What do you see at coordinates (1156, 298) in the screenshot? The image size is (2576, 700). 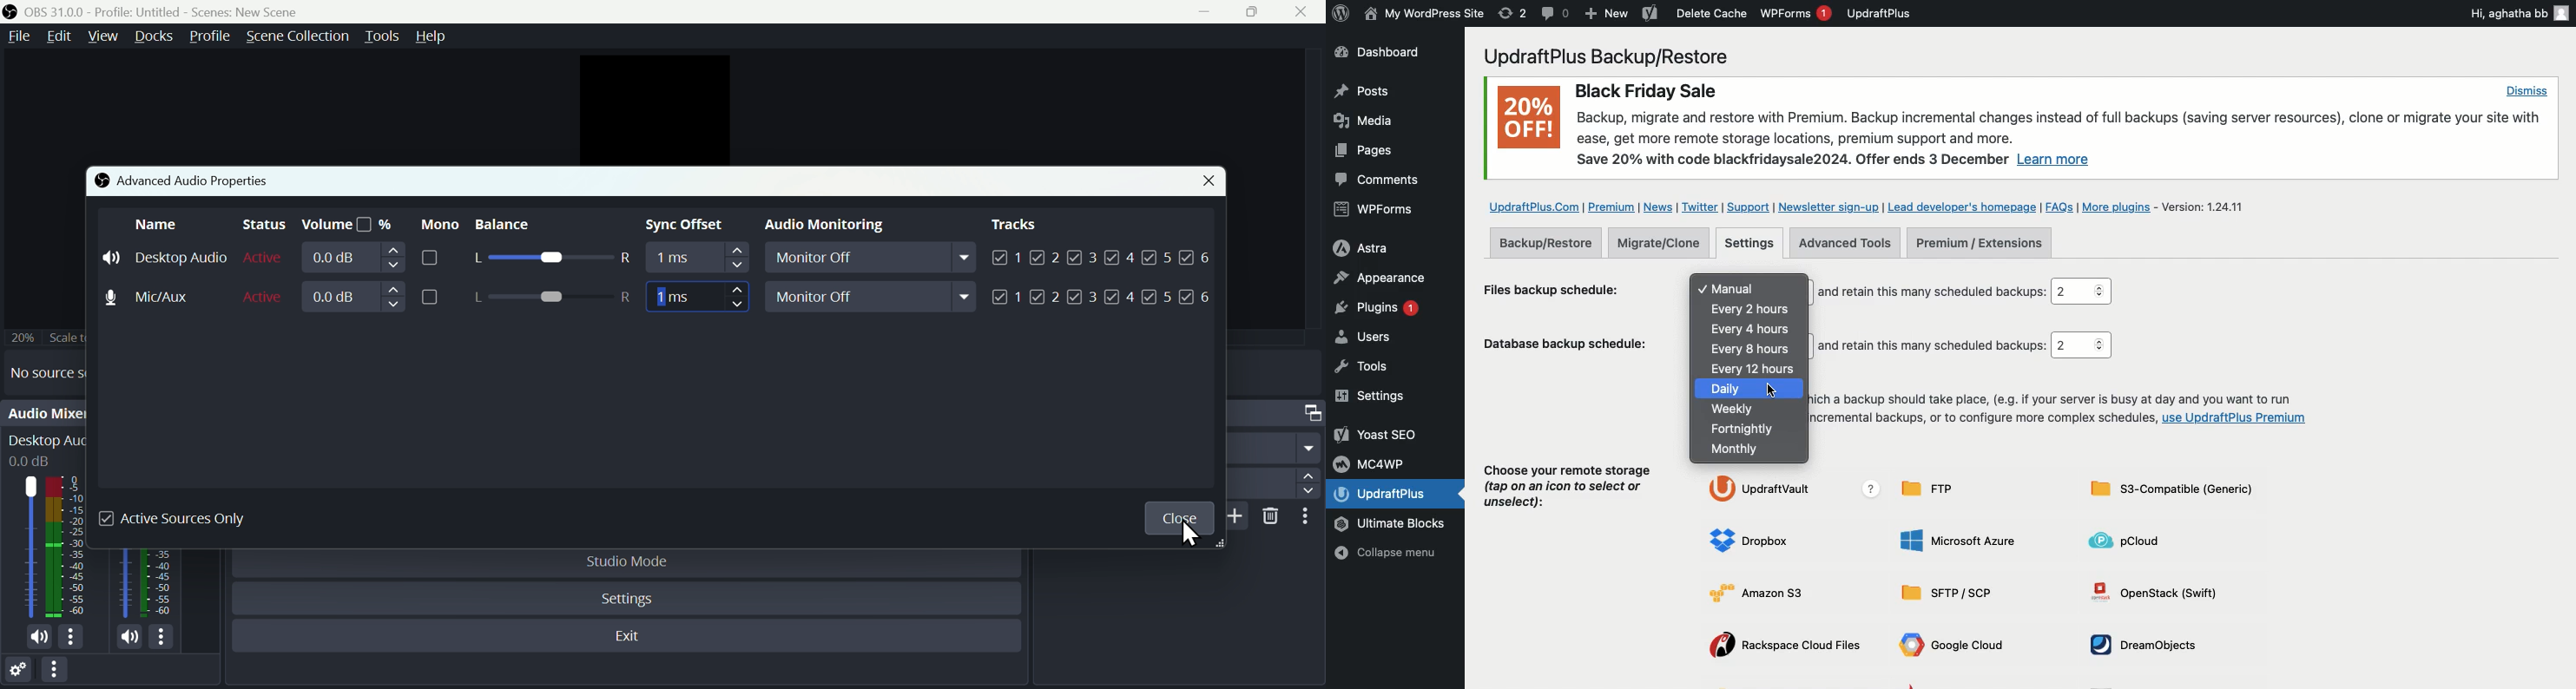 I see `(un)check Track 5` at bounding box center [1156, 298].